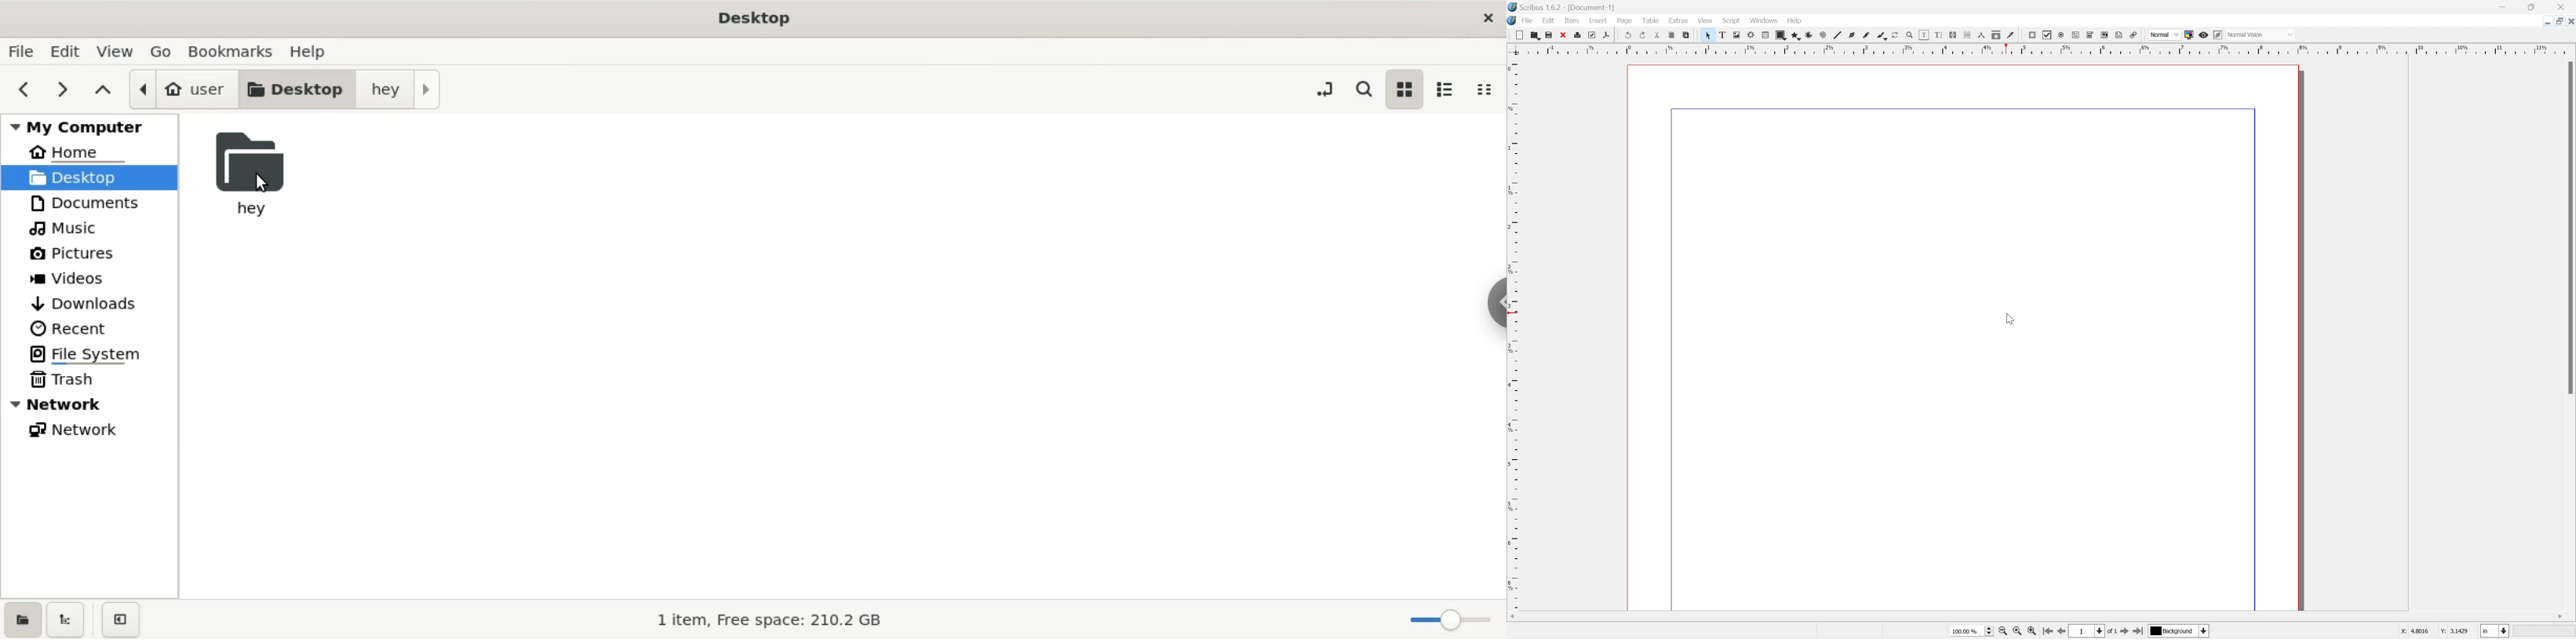  What do you see at coordinates (2033, 35) in the screenshot?
I see `pdf push button` at bounding box center [2033, 35].